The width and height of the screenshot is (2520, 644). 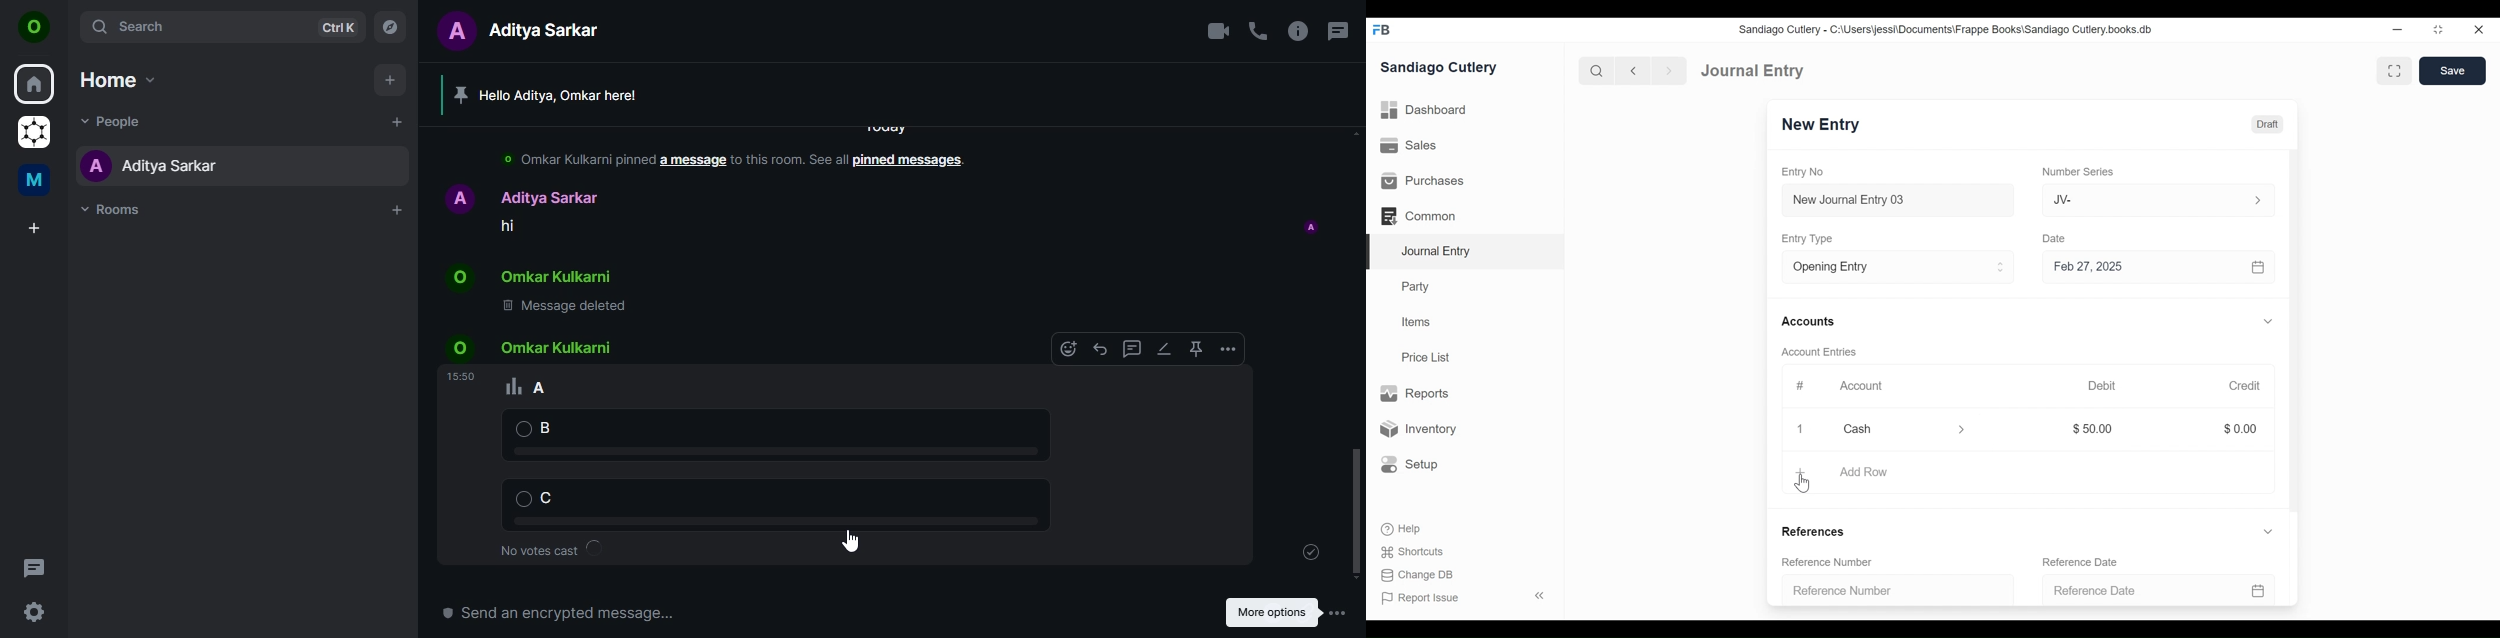 I want to click on pinned messages, so click(x=905, y=162).